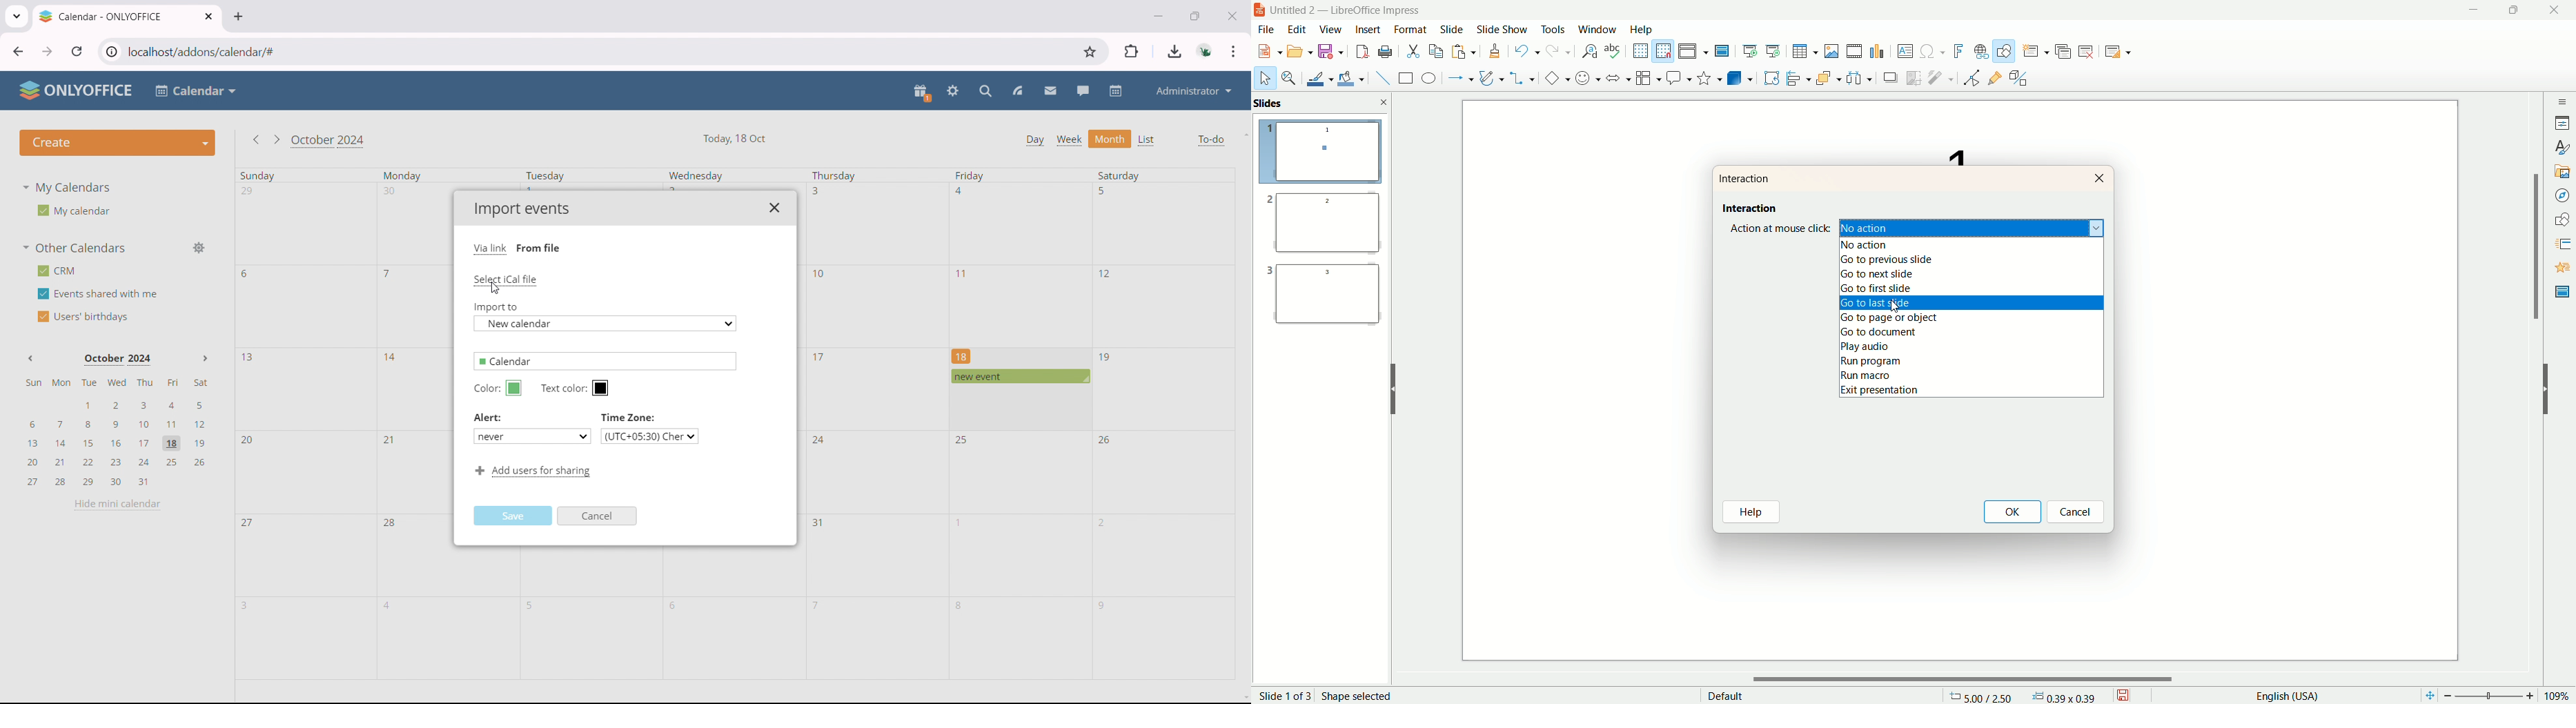 Image resolution: width=2576 pixels, height=728 pixels. Describe the element at coordinates (198, 248) in the screenshot. I see `manage` at that location.